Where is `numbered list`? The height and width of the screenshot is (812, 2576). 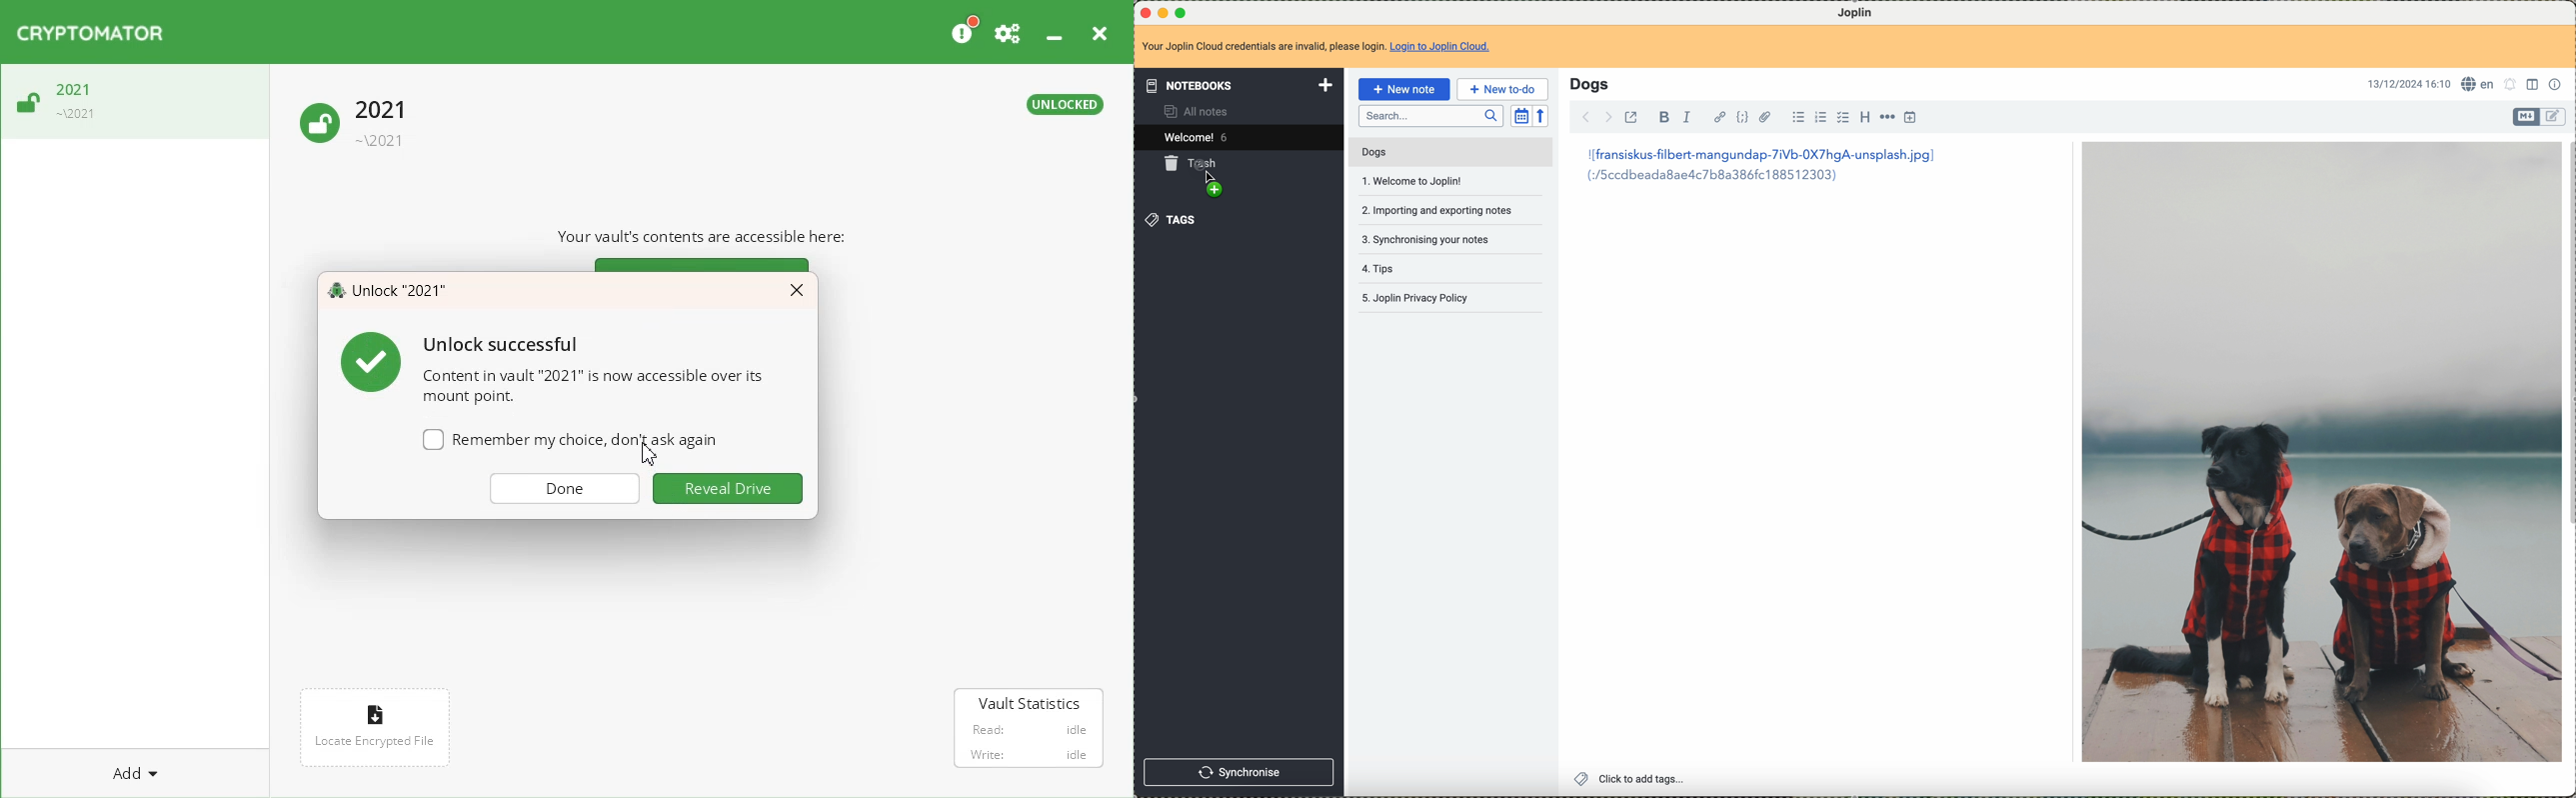
numbered list is located at coordinates (1820, 118).